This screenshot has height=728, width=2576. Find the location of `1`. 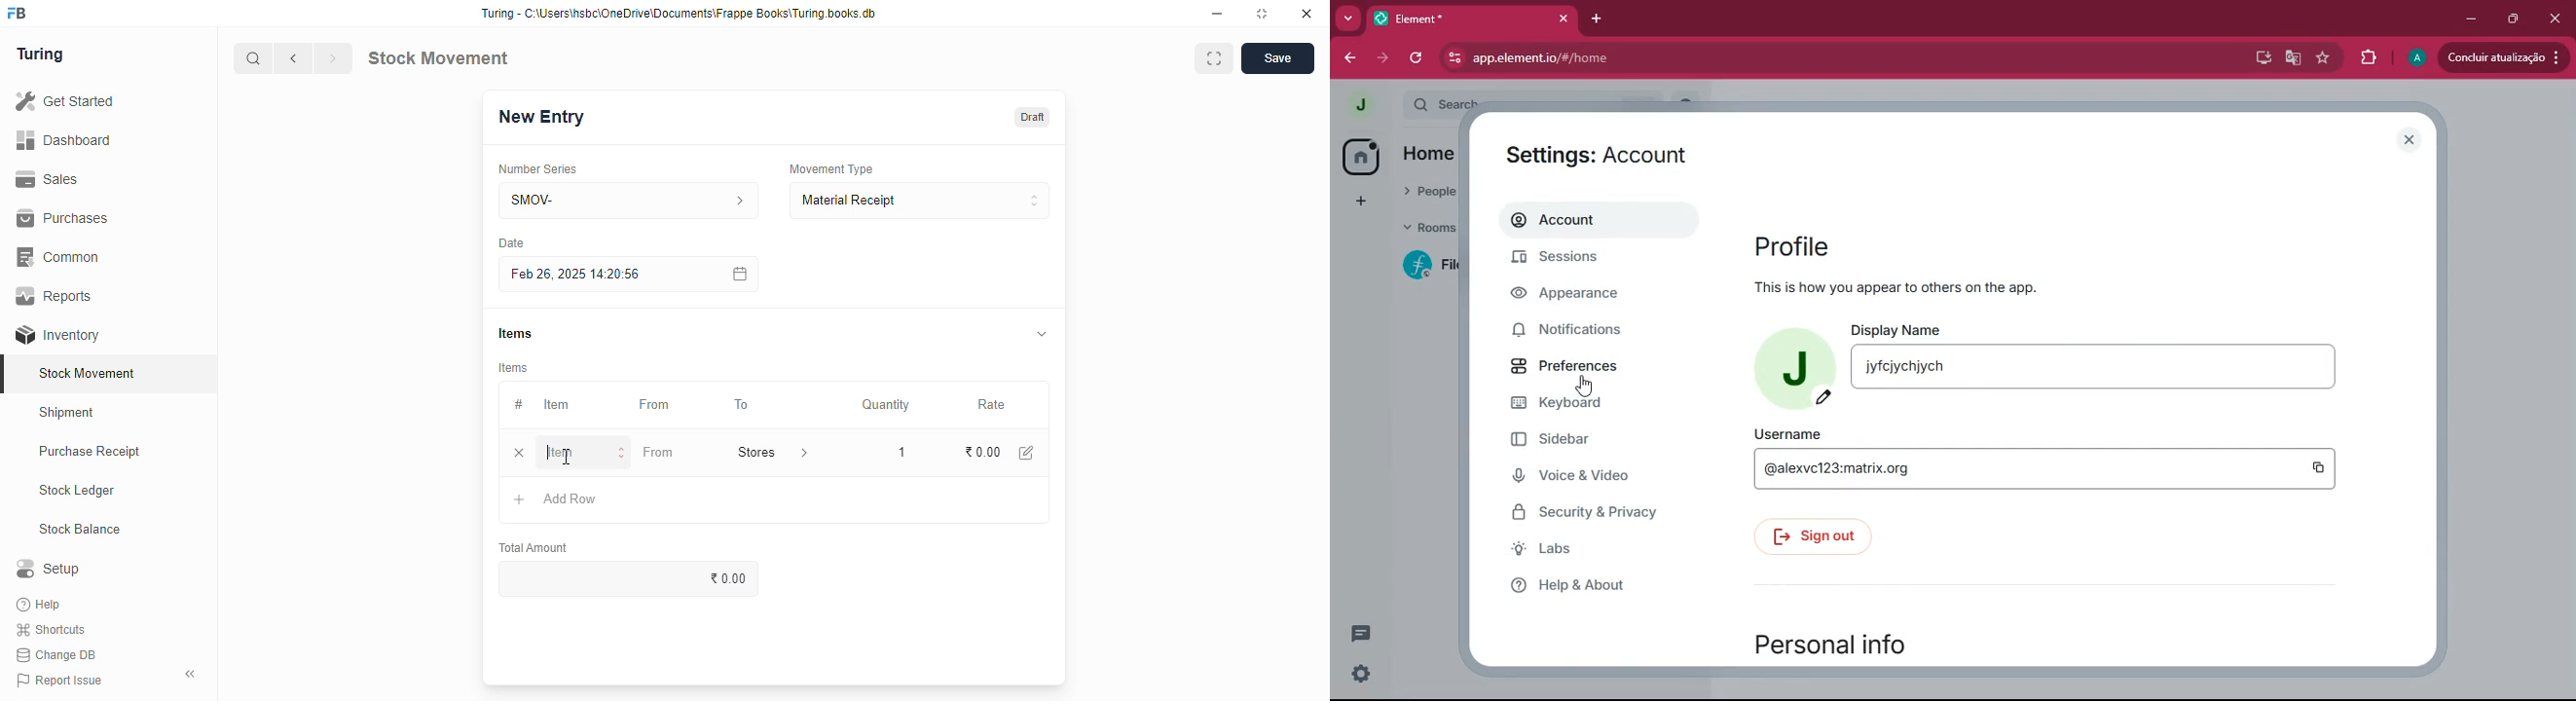

1 is located at coordinates (898, 451).